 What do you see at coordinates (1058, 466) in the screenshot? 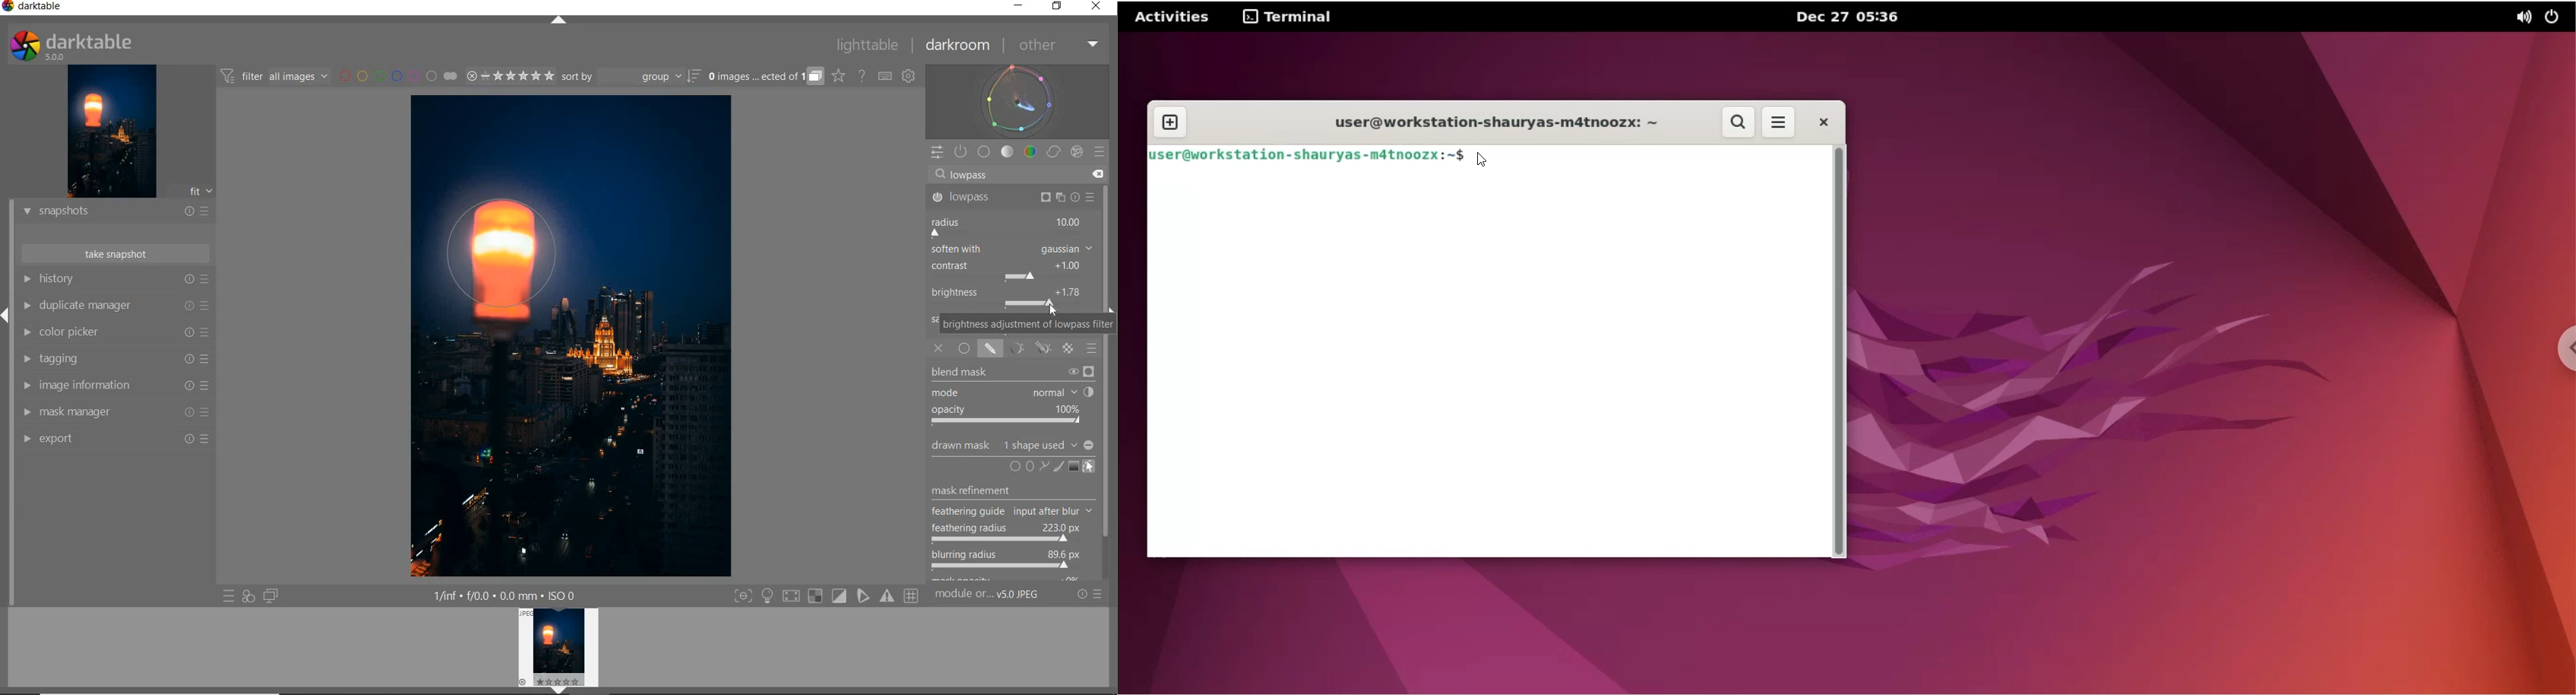
I see `ADD BRUSH` at bounding box center [1058, 466].